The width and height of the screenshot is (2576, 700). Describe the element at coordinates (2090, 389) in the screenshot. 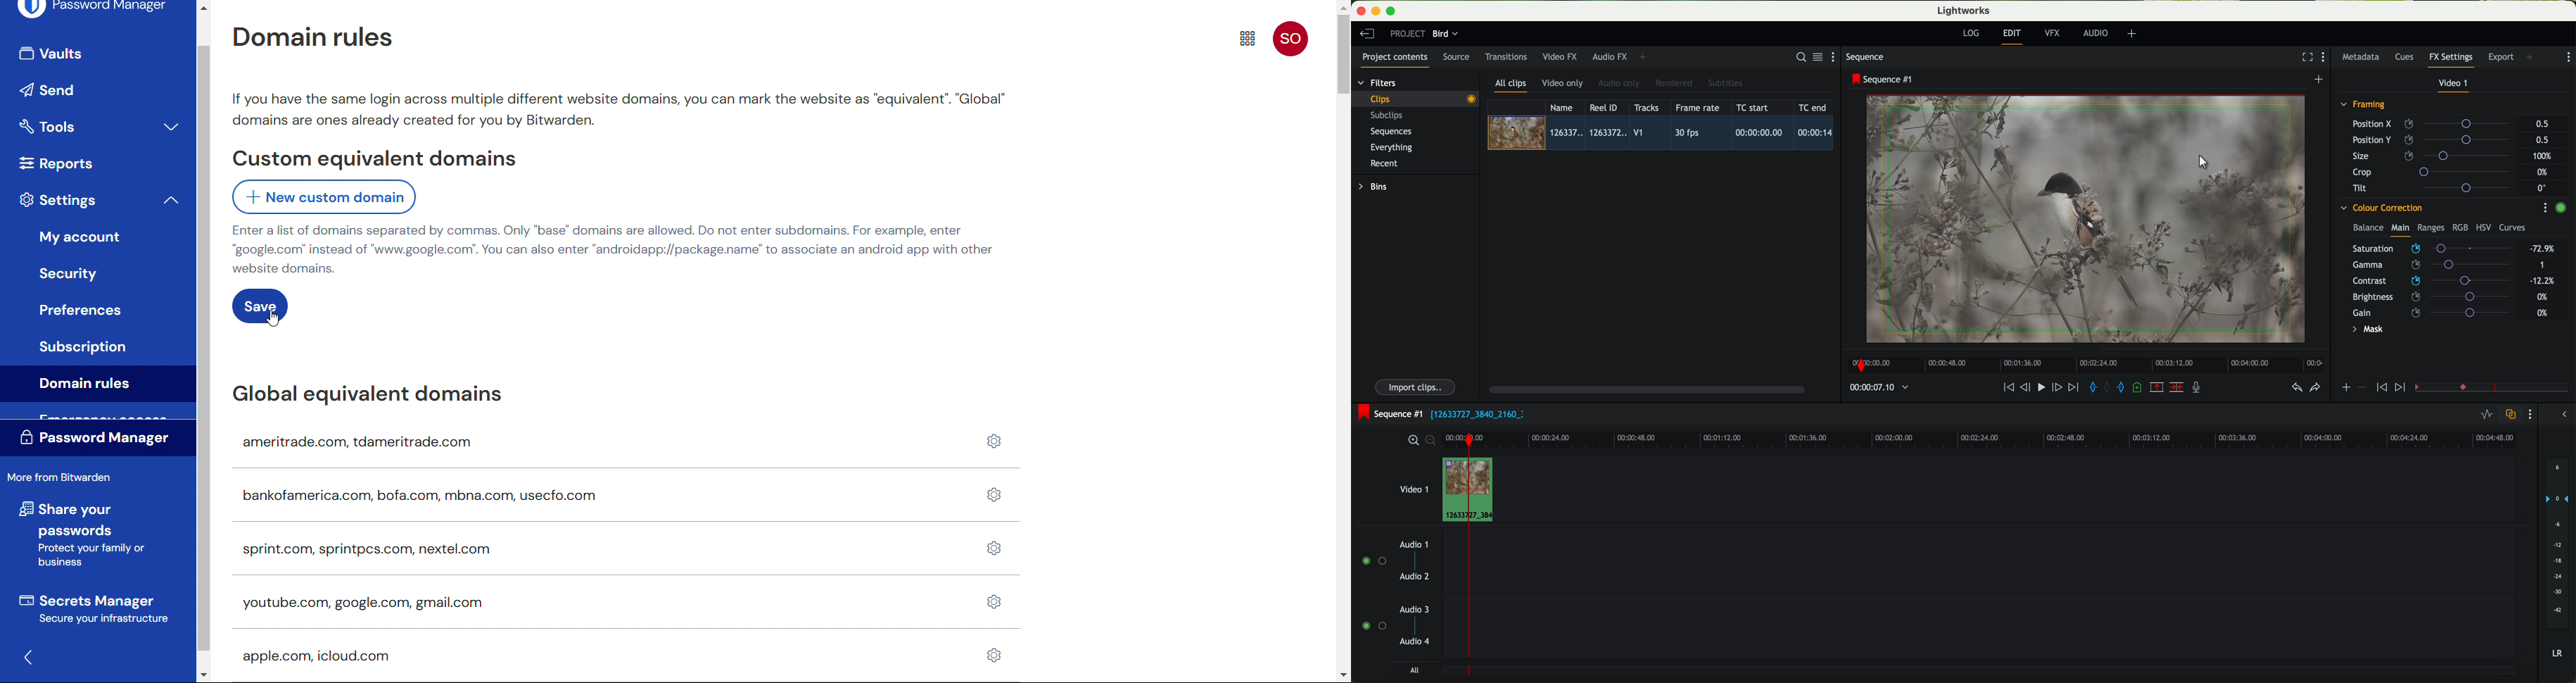

I see `add 'in' mark` at that location.